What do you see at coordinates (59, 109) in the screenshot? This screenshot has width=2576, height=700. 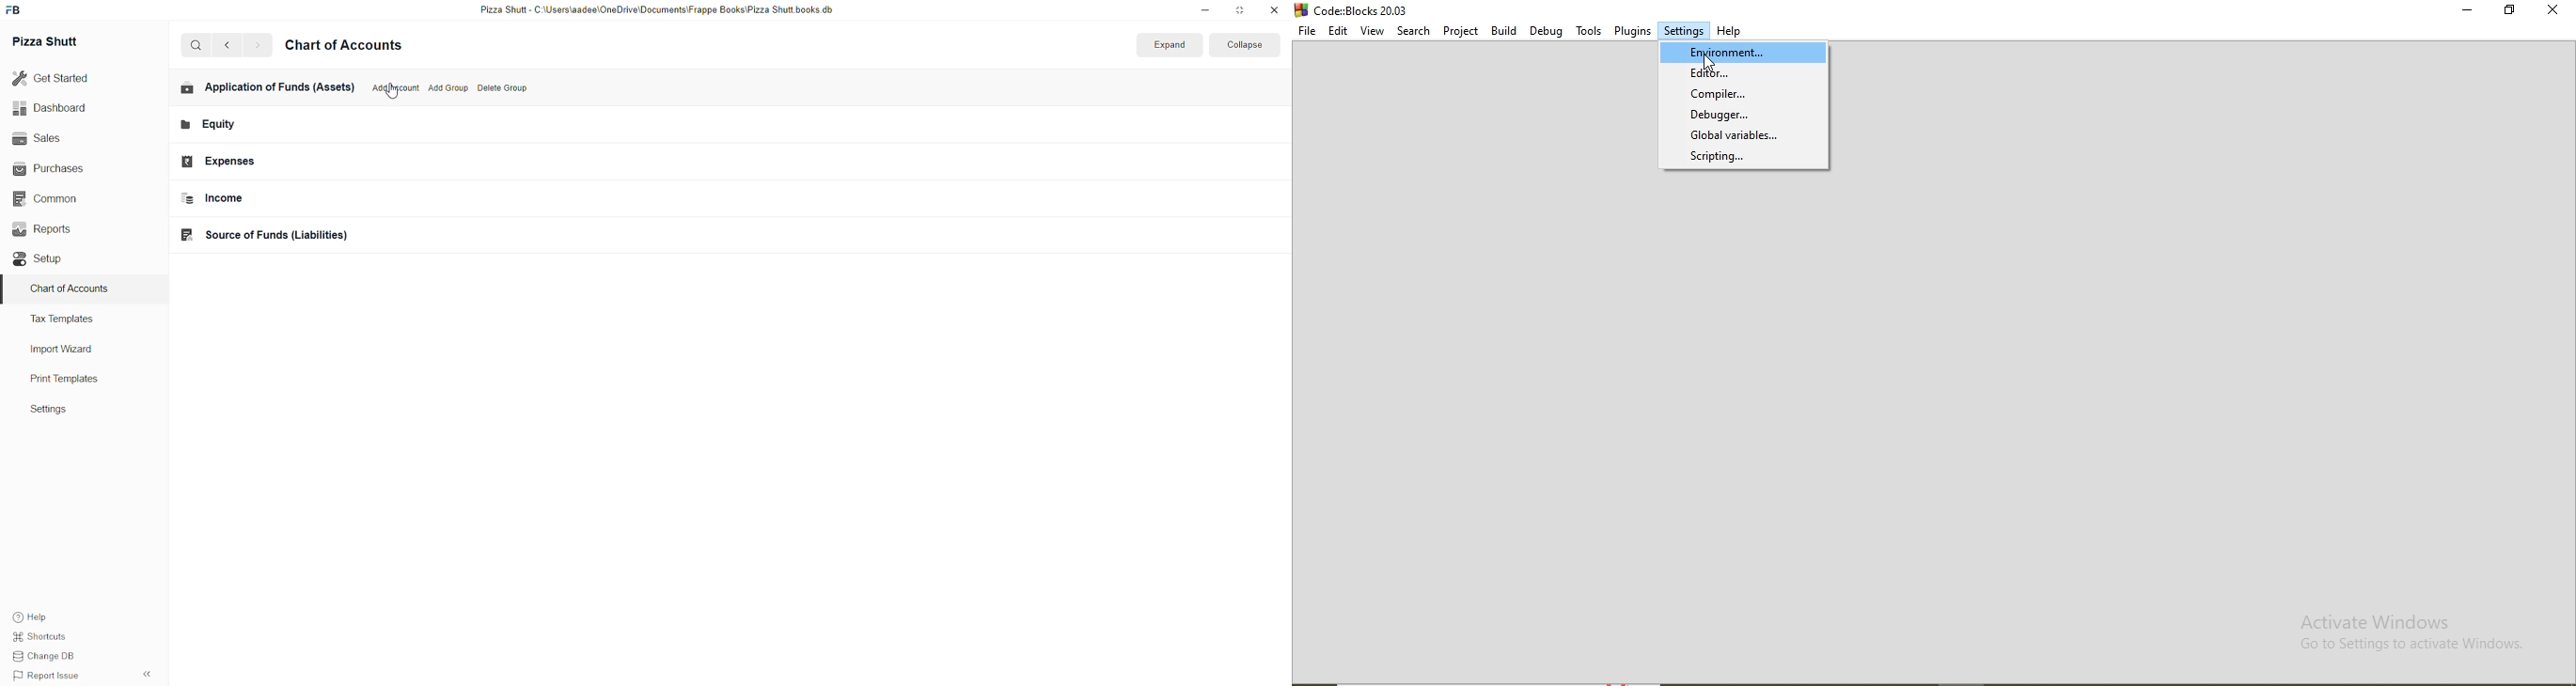 I see `Dashboard ` at bounding box center [59, 109].